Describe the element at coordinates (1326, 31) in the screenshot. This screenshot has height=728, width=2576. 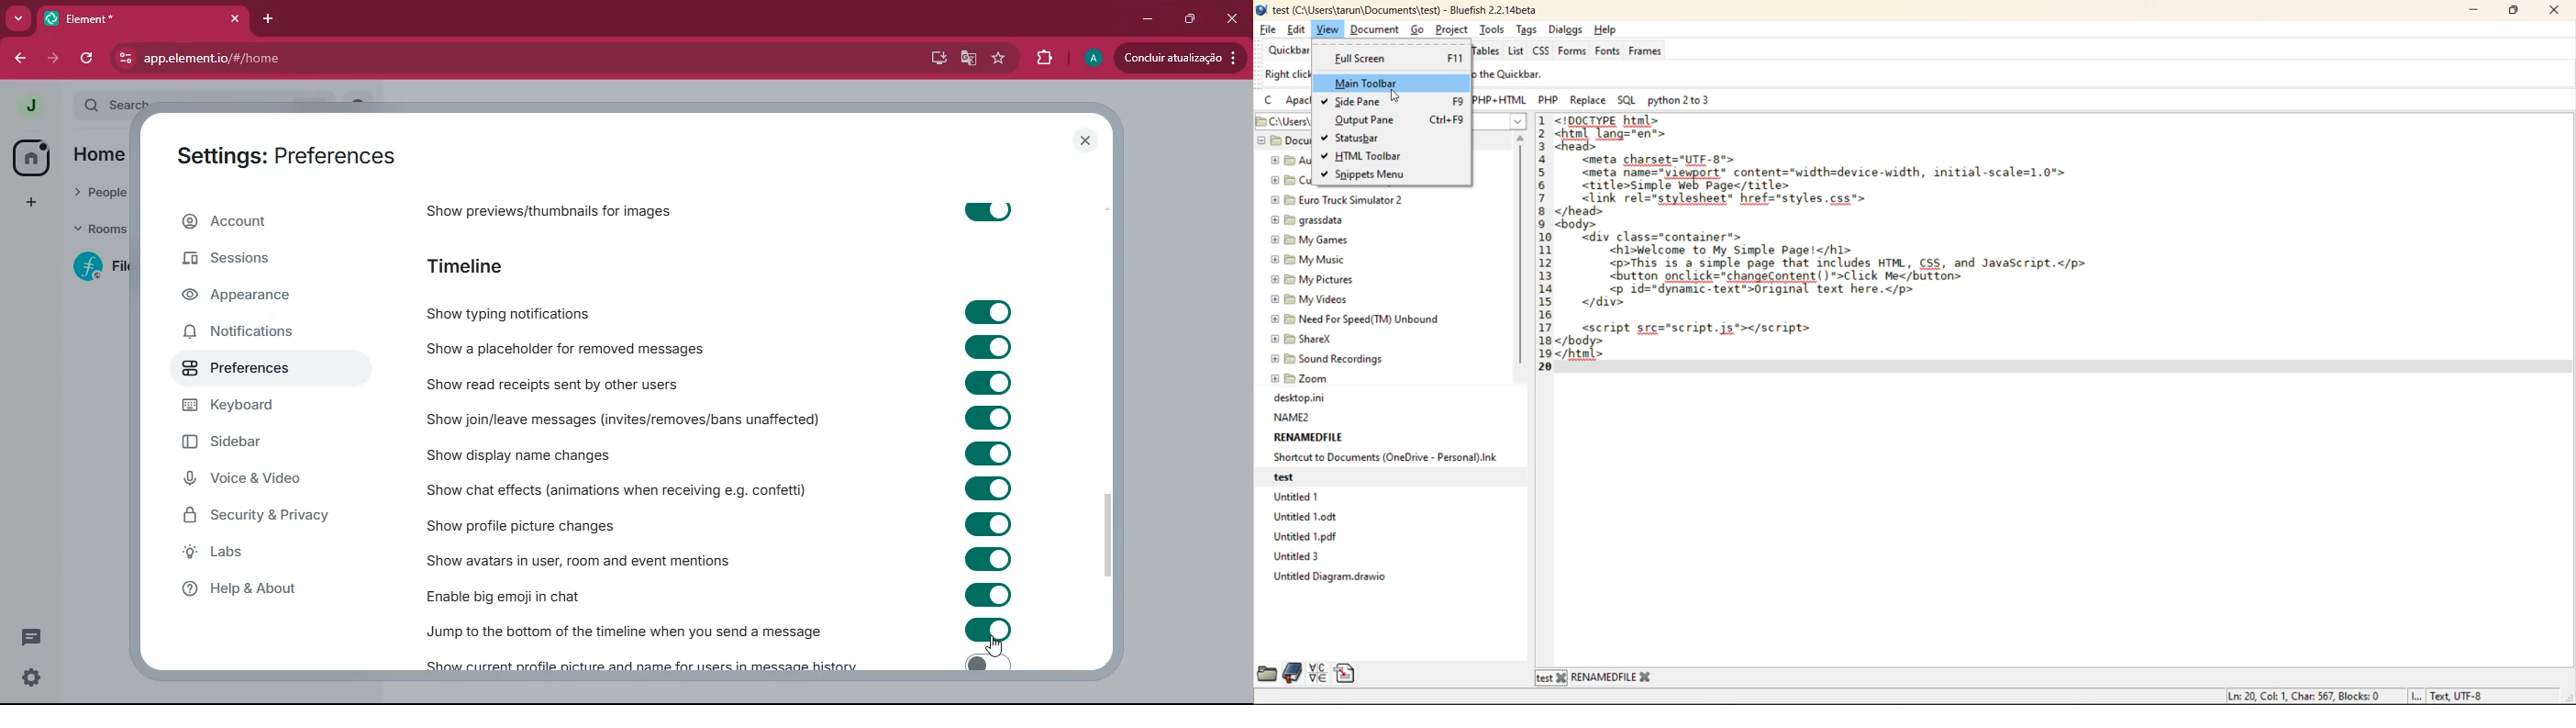
I see `view` at that location.